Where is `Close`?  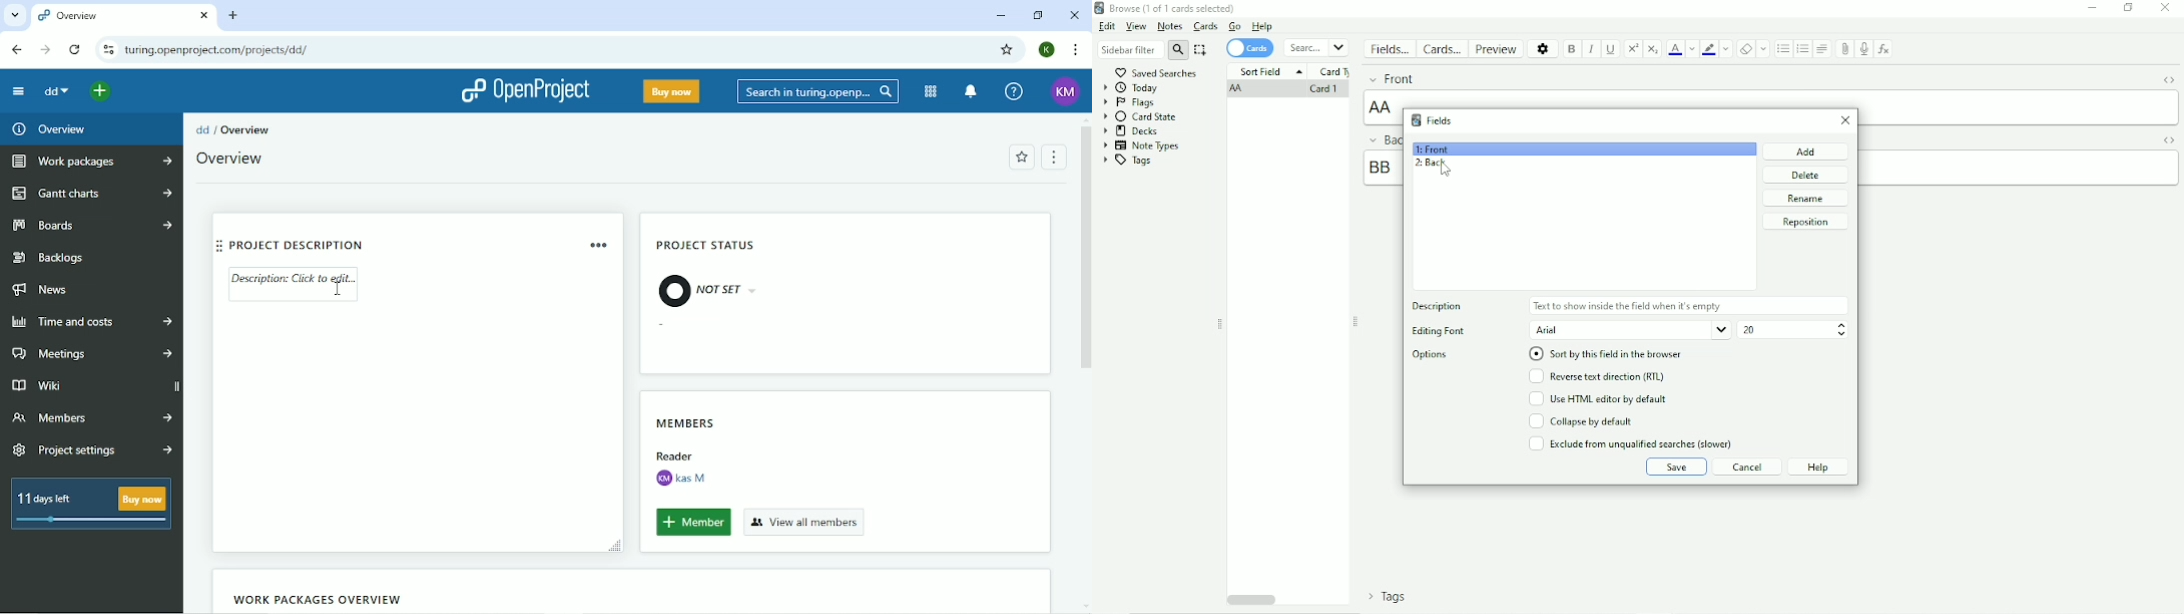 Close is located at coordinates (2165, 8).